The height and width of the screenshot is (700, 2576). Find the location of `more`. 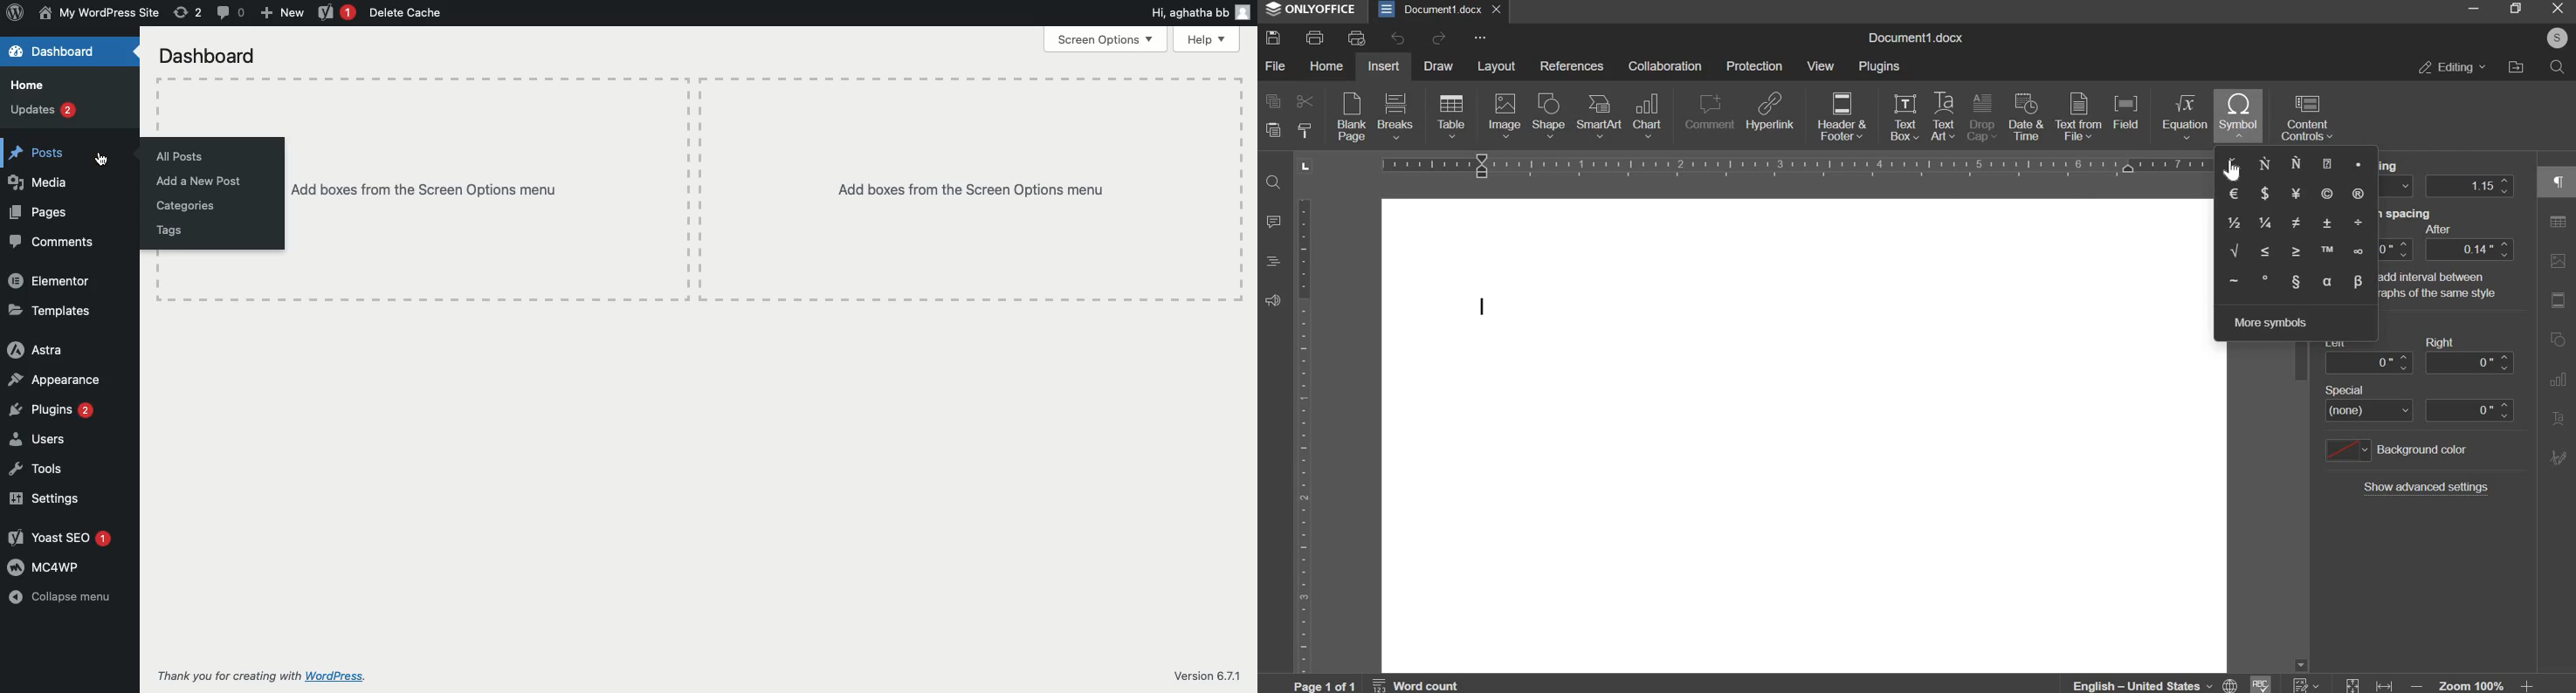

more is located at coordinates (1478, 37).